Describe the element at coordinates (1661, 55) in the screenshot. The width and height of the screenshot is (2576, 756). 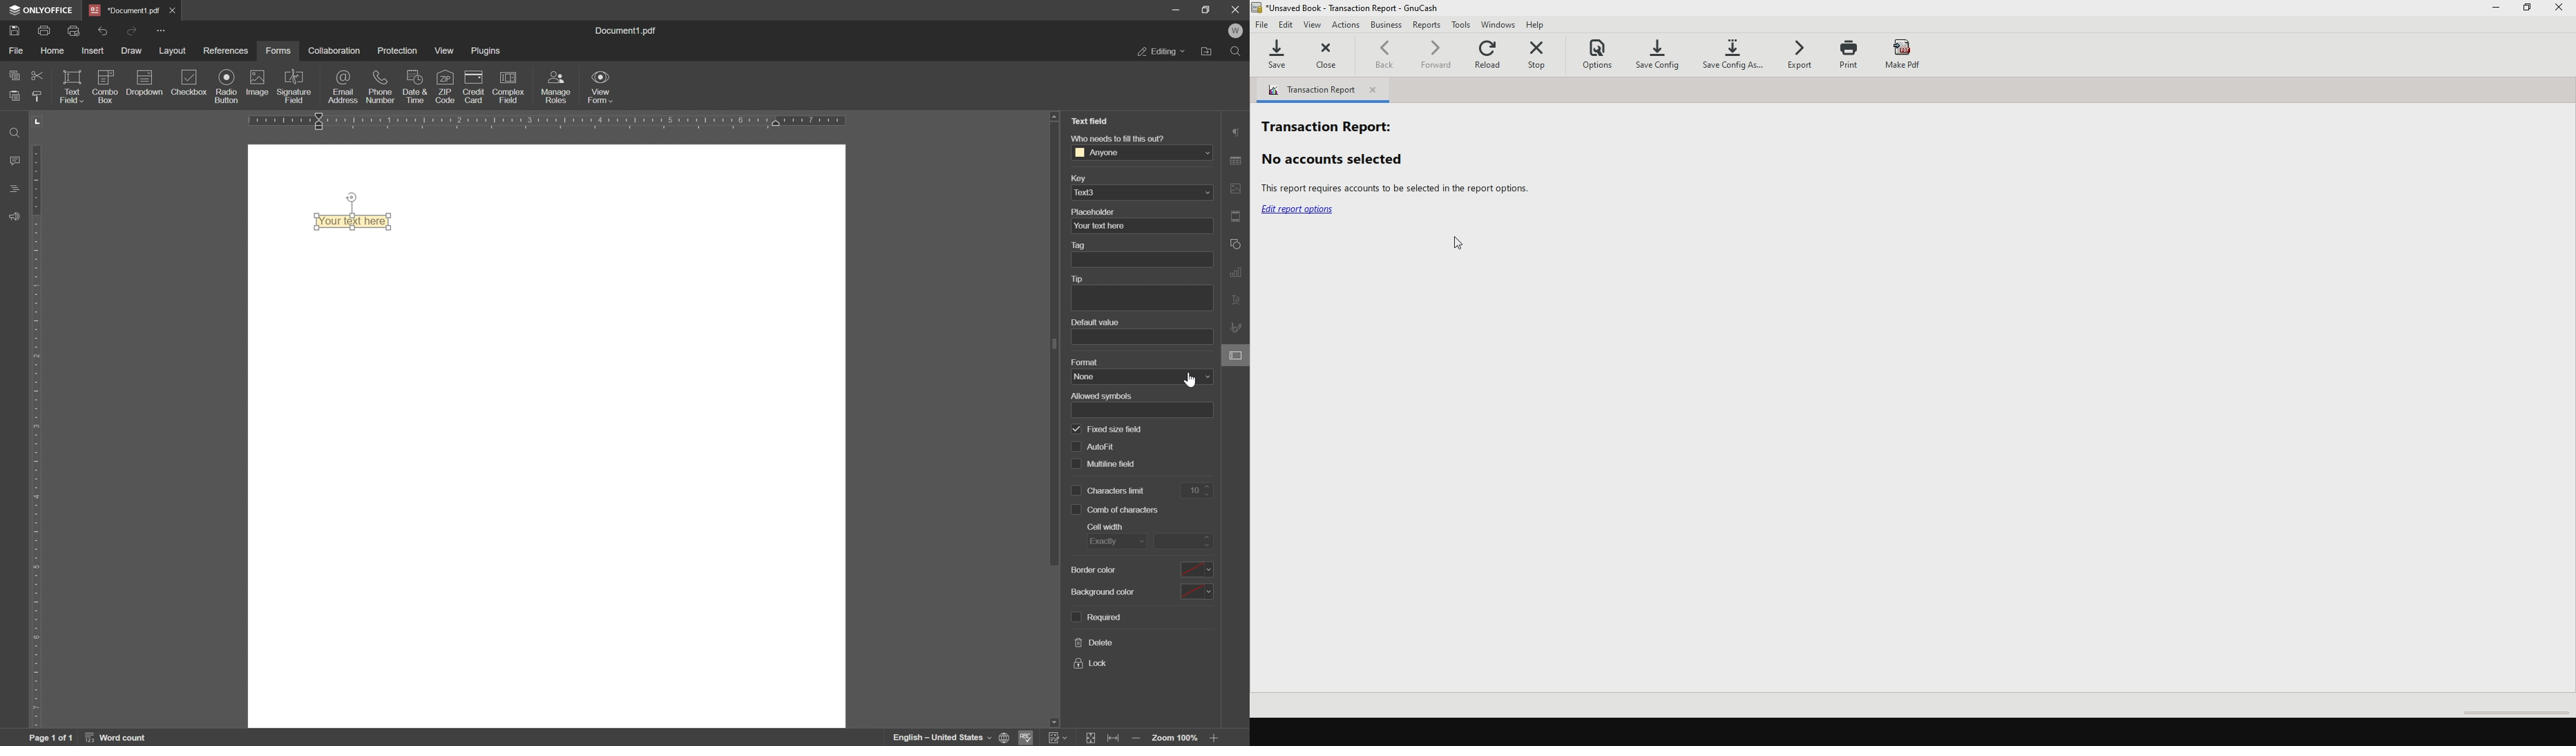
I see `save config` at that location.